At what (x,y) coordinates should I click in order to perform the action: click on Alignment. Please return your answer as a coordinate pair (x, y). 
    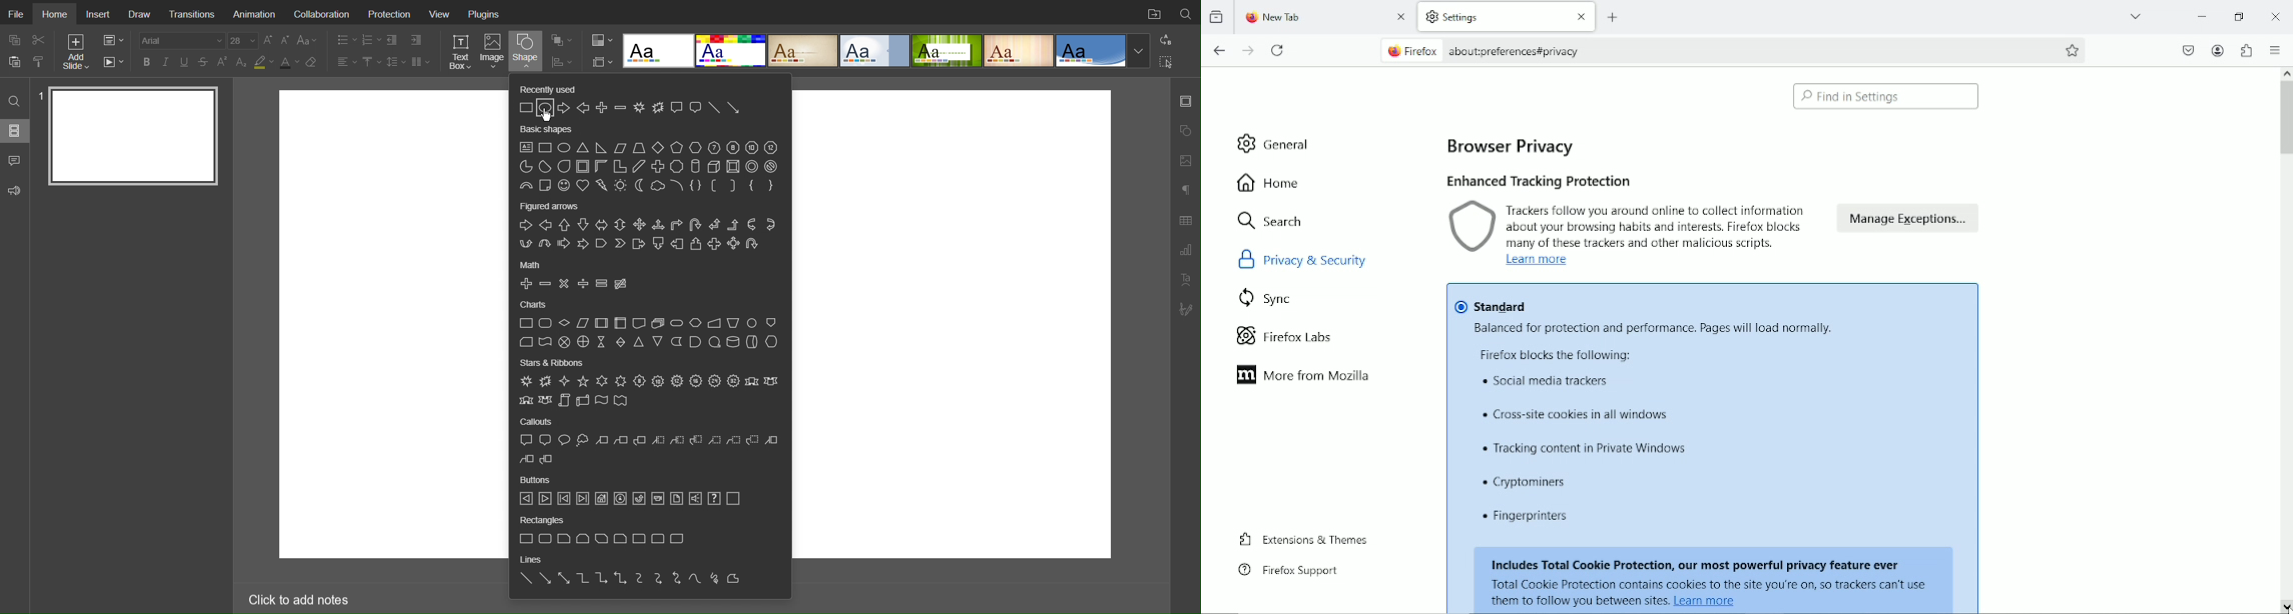
    Looking at the image, I should click on (346, 61).